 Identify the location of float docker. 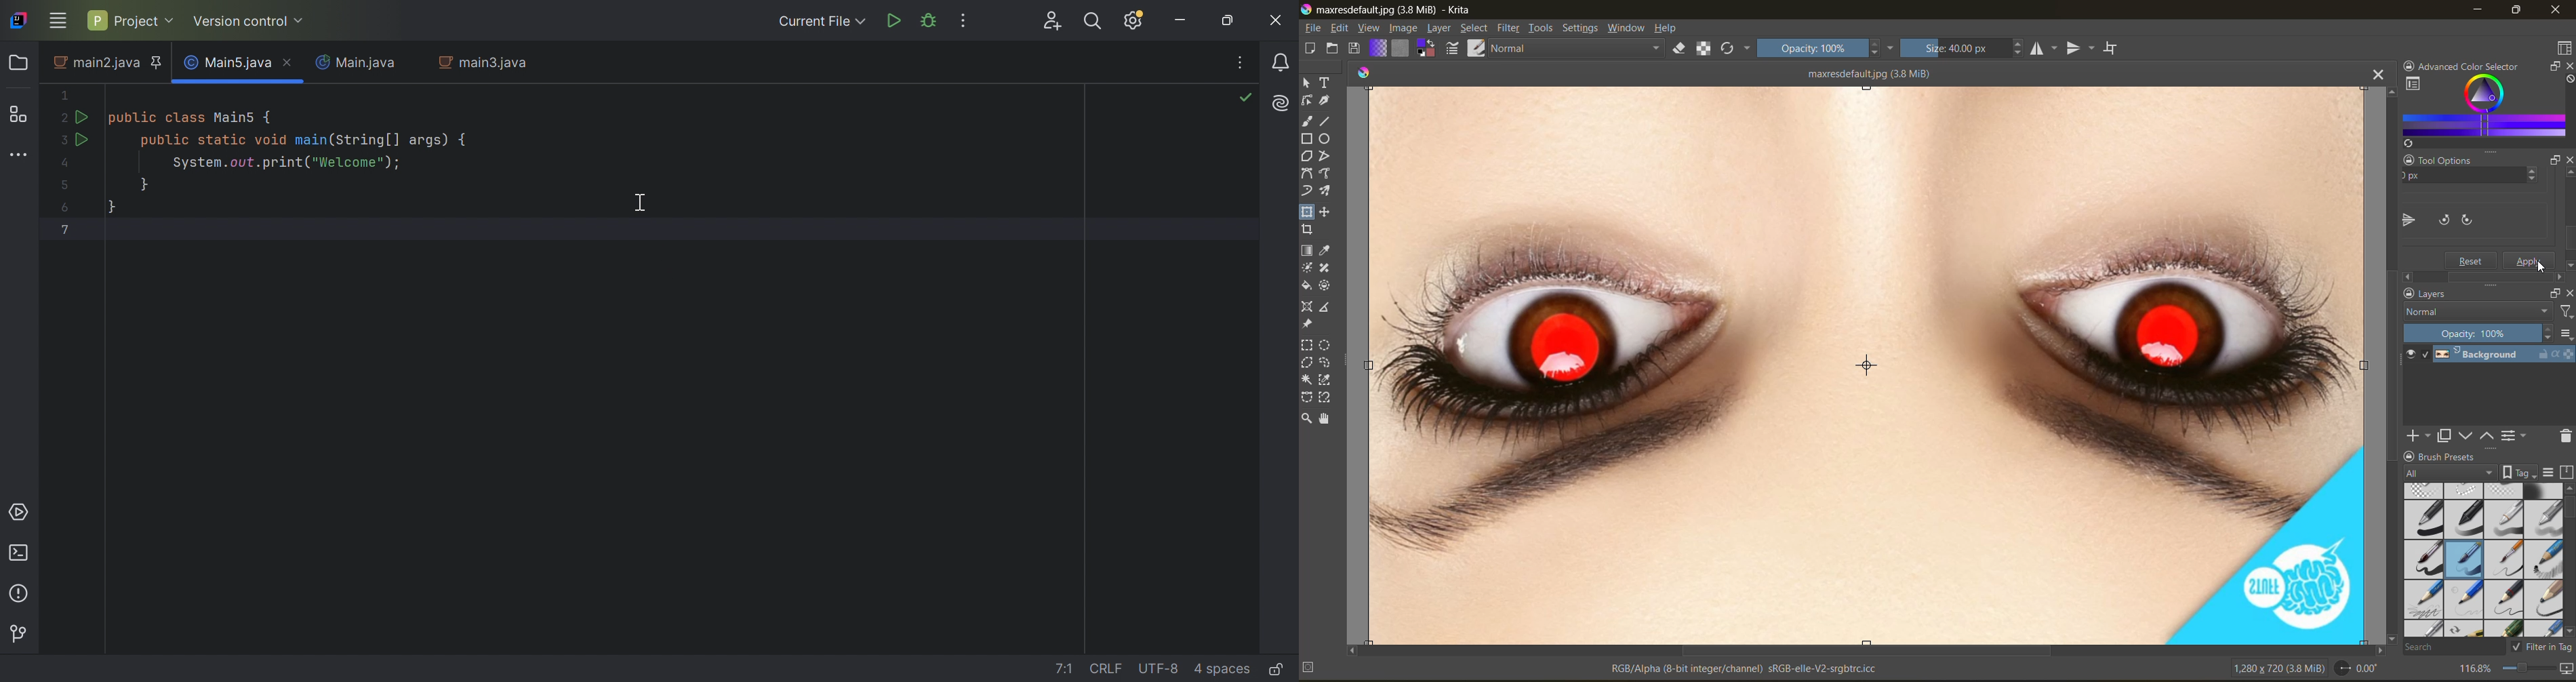
(2553, 163).